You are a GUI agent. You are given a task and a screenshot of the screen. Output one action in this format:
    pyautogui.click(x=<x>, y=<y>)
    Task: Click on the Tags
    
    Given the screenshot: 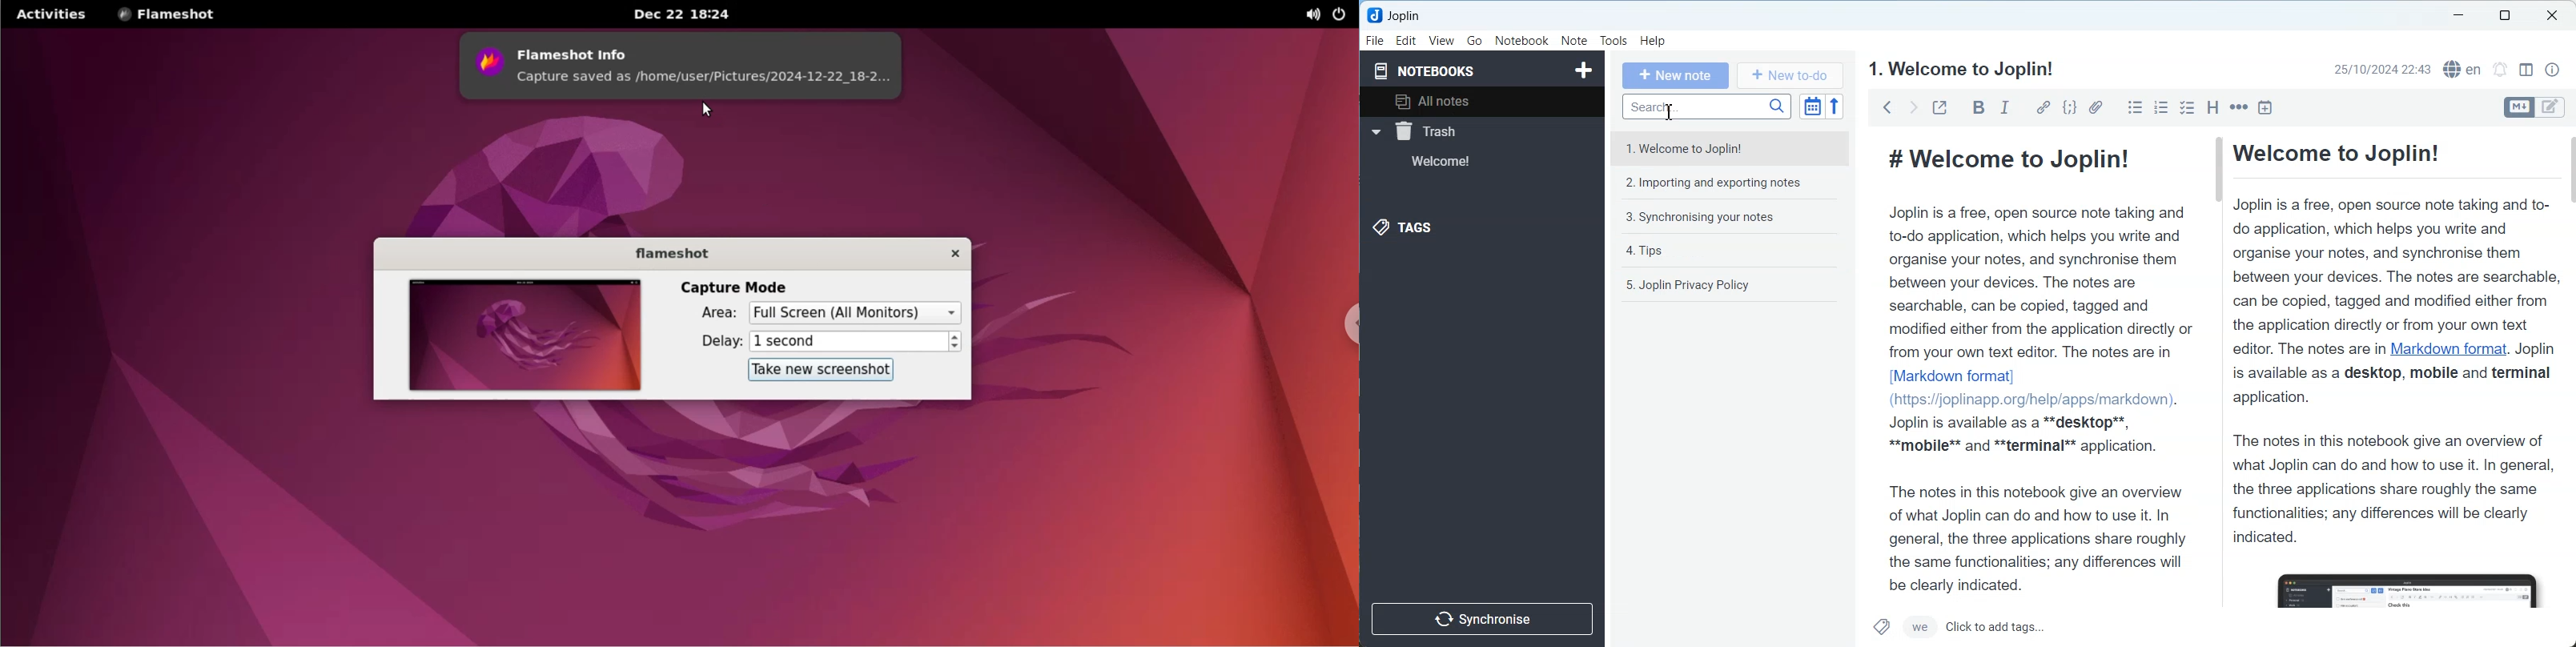 What is the action you would take?
    pyautogui.click(x=1414, y=228)
    